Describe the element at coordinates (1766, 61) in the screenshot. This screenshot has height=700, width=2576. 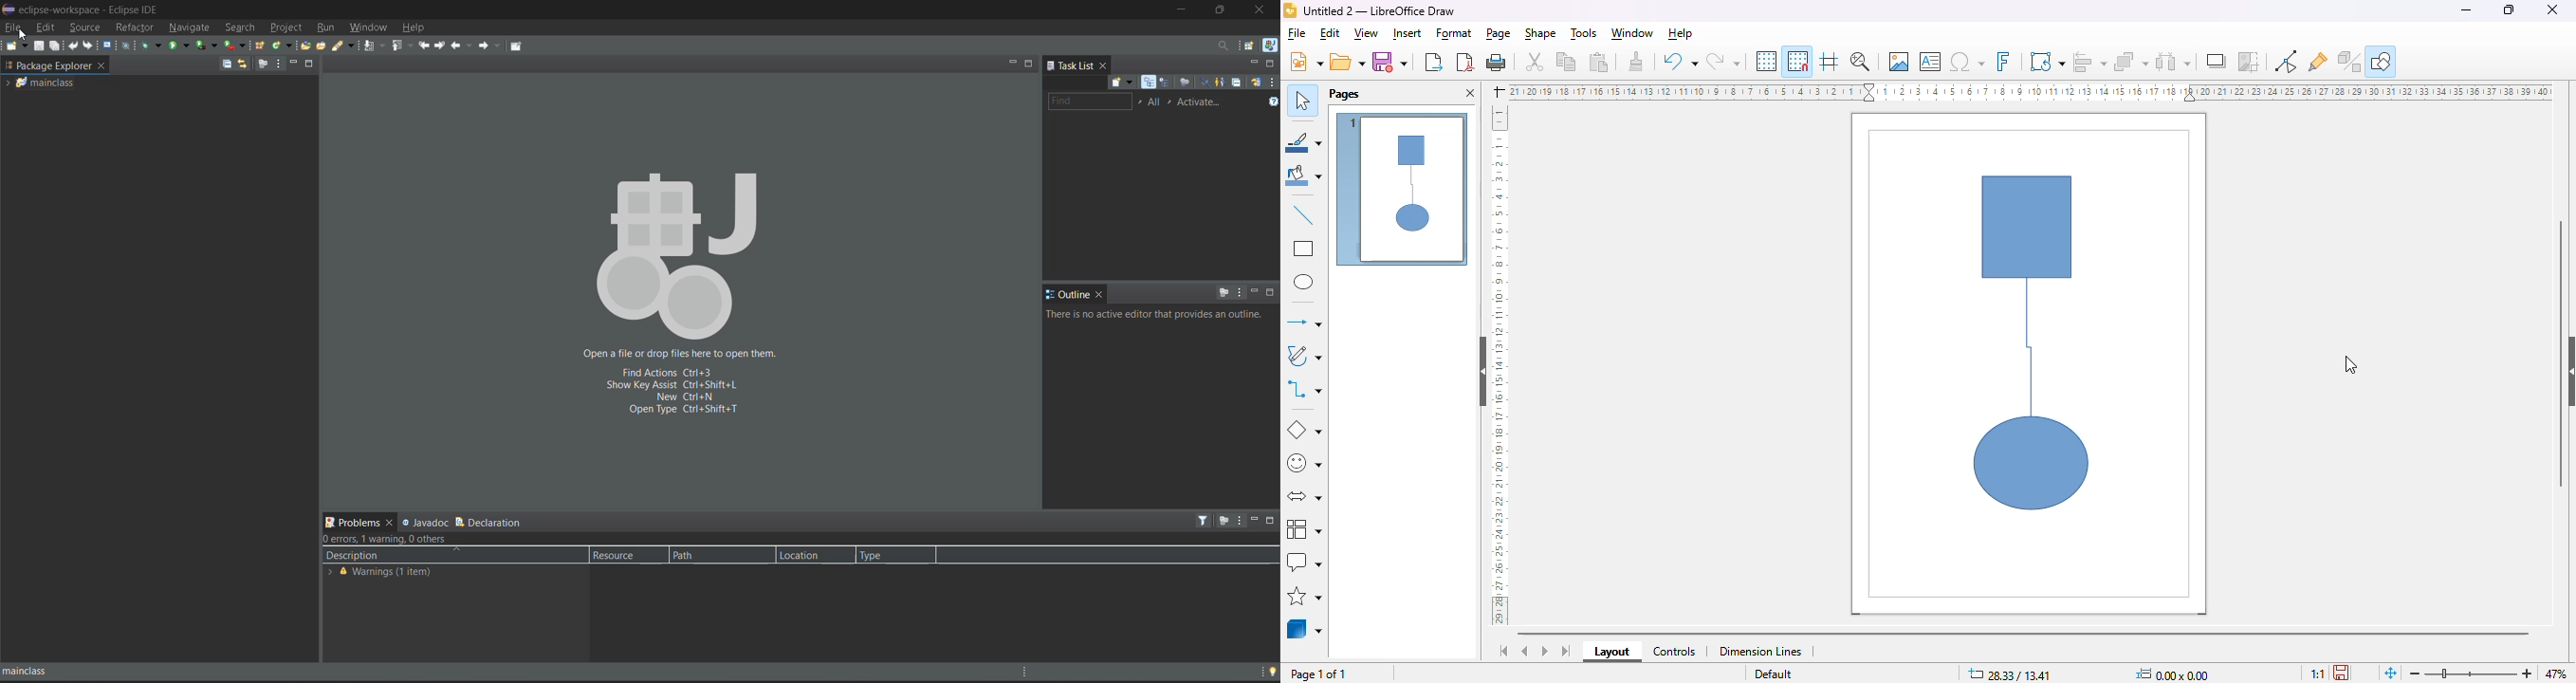
I see `display grid` at that location.